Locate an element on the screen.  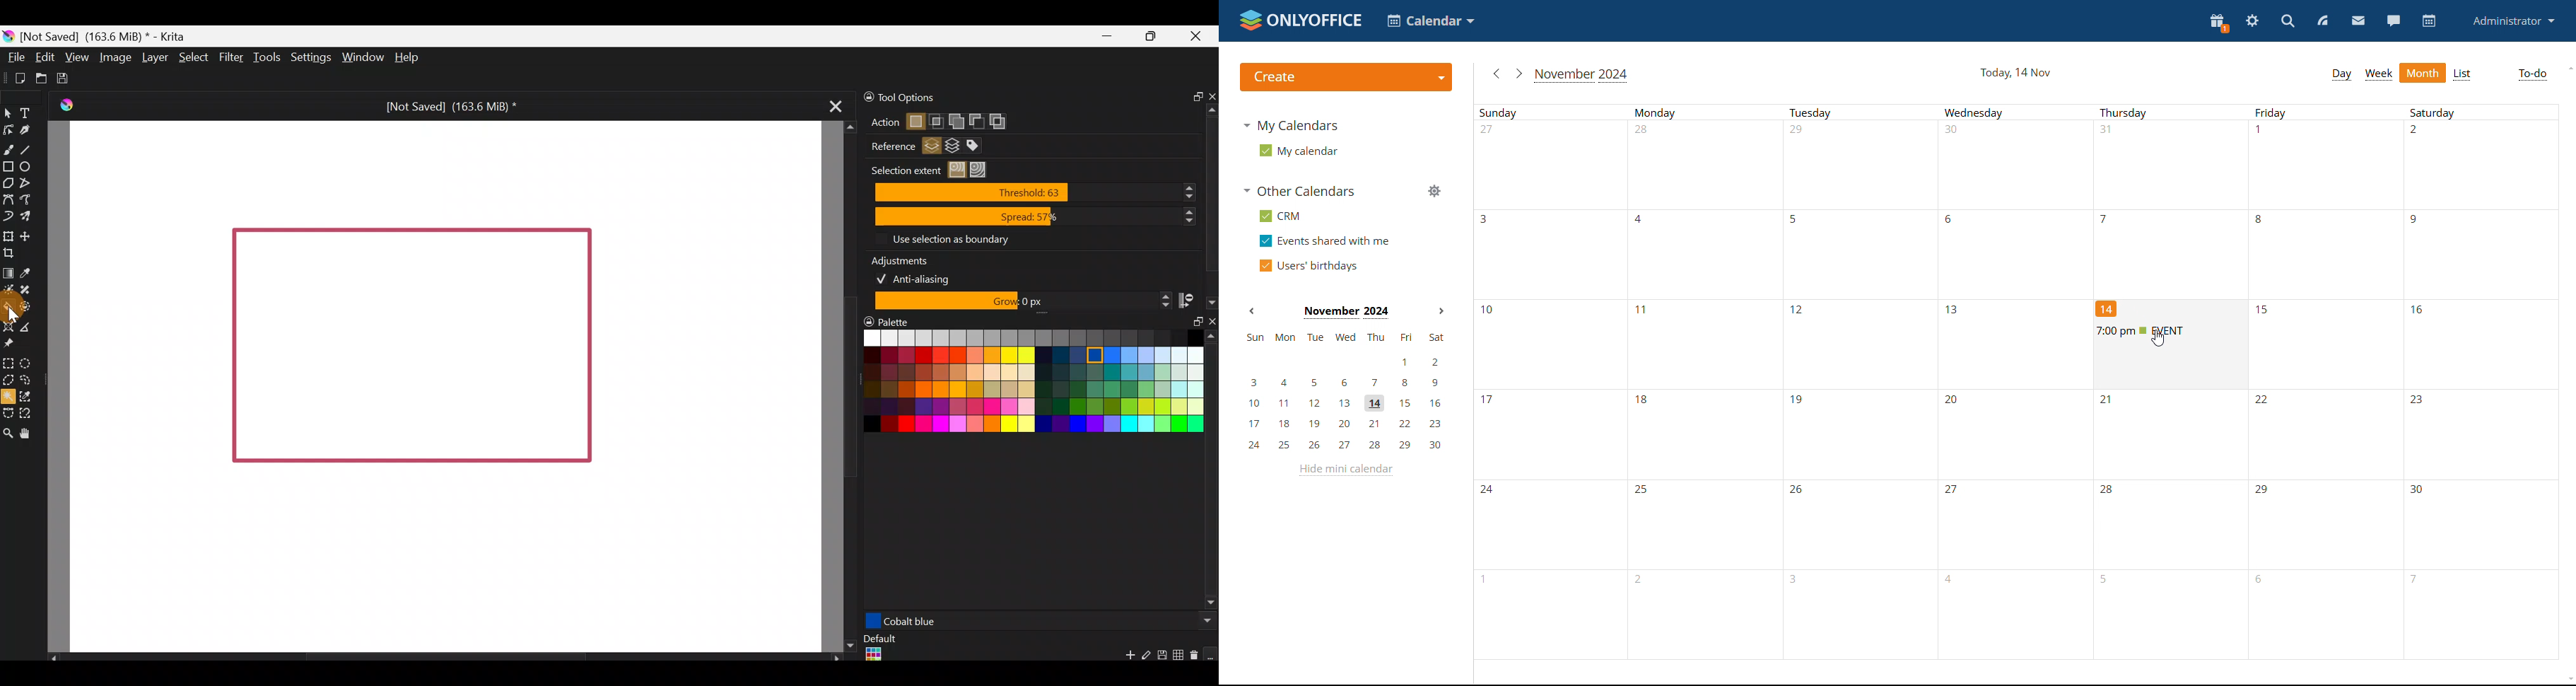
Float docker is located at coordinates (1193, 95).